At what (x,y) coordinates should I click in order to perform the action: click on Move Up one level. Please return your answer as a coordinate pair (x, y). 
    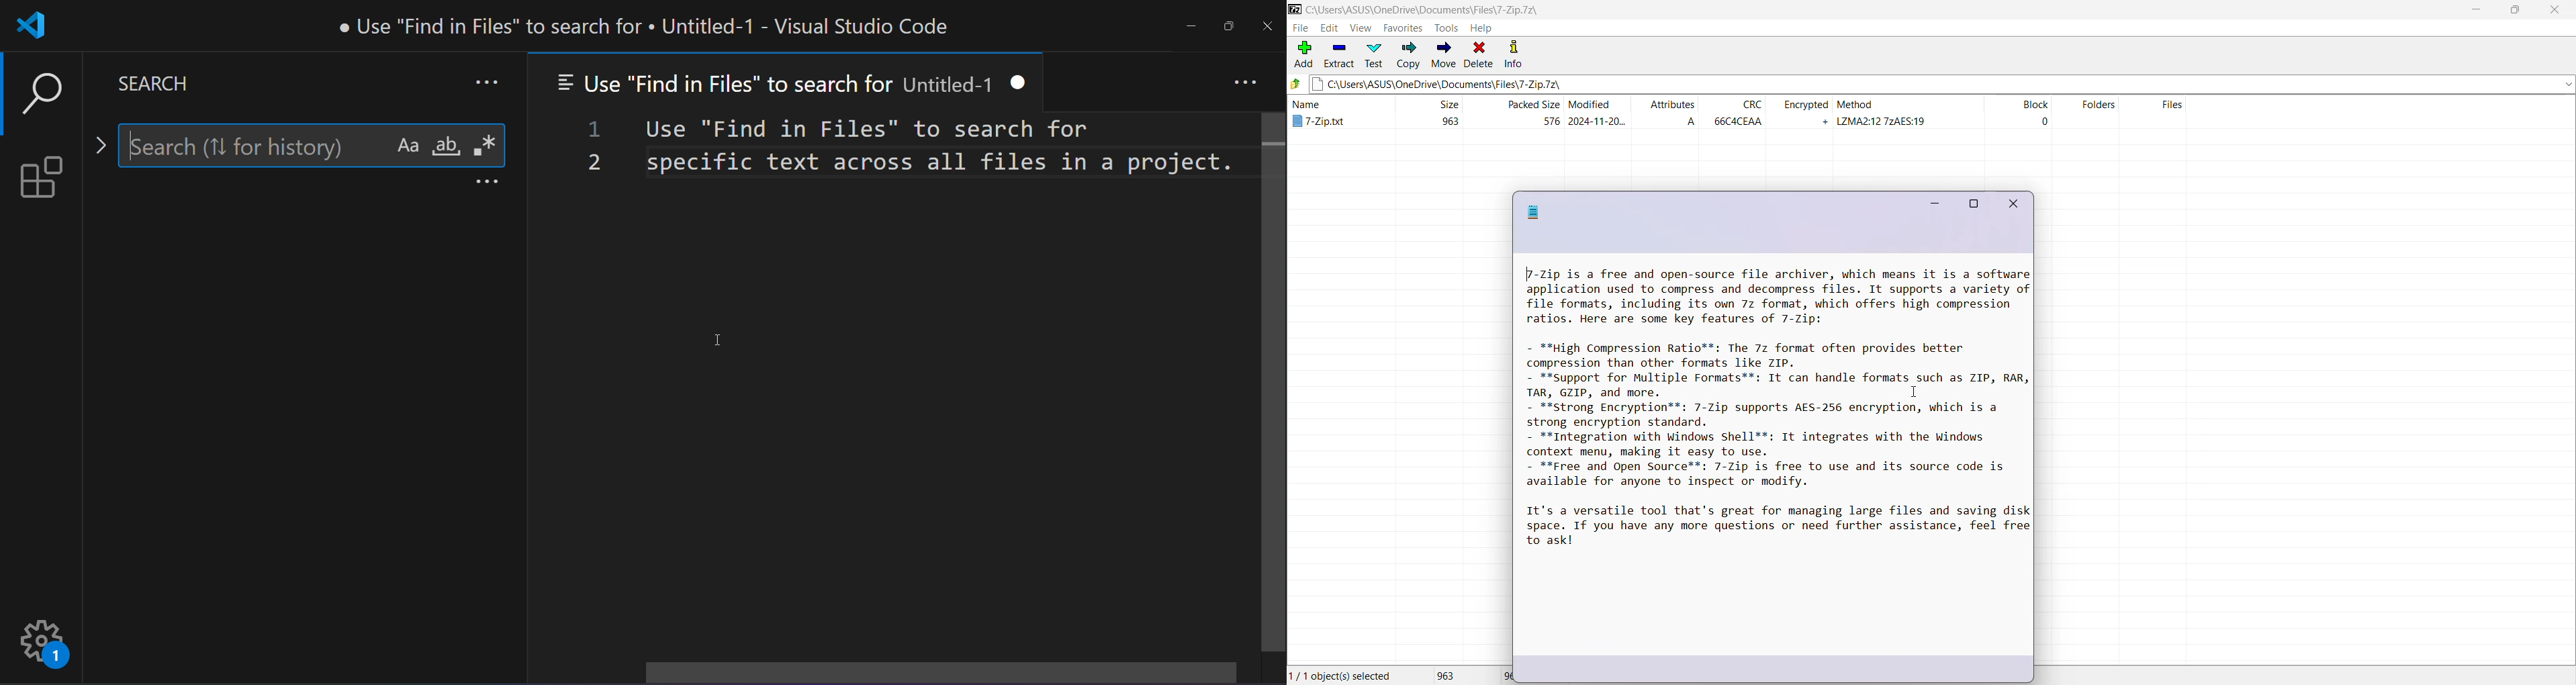
    Looking at the image, I should click on (1296, 83).